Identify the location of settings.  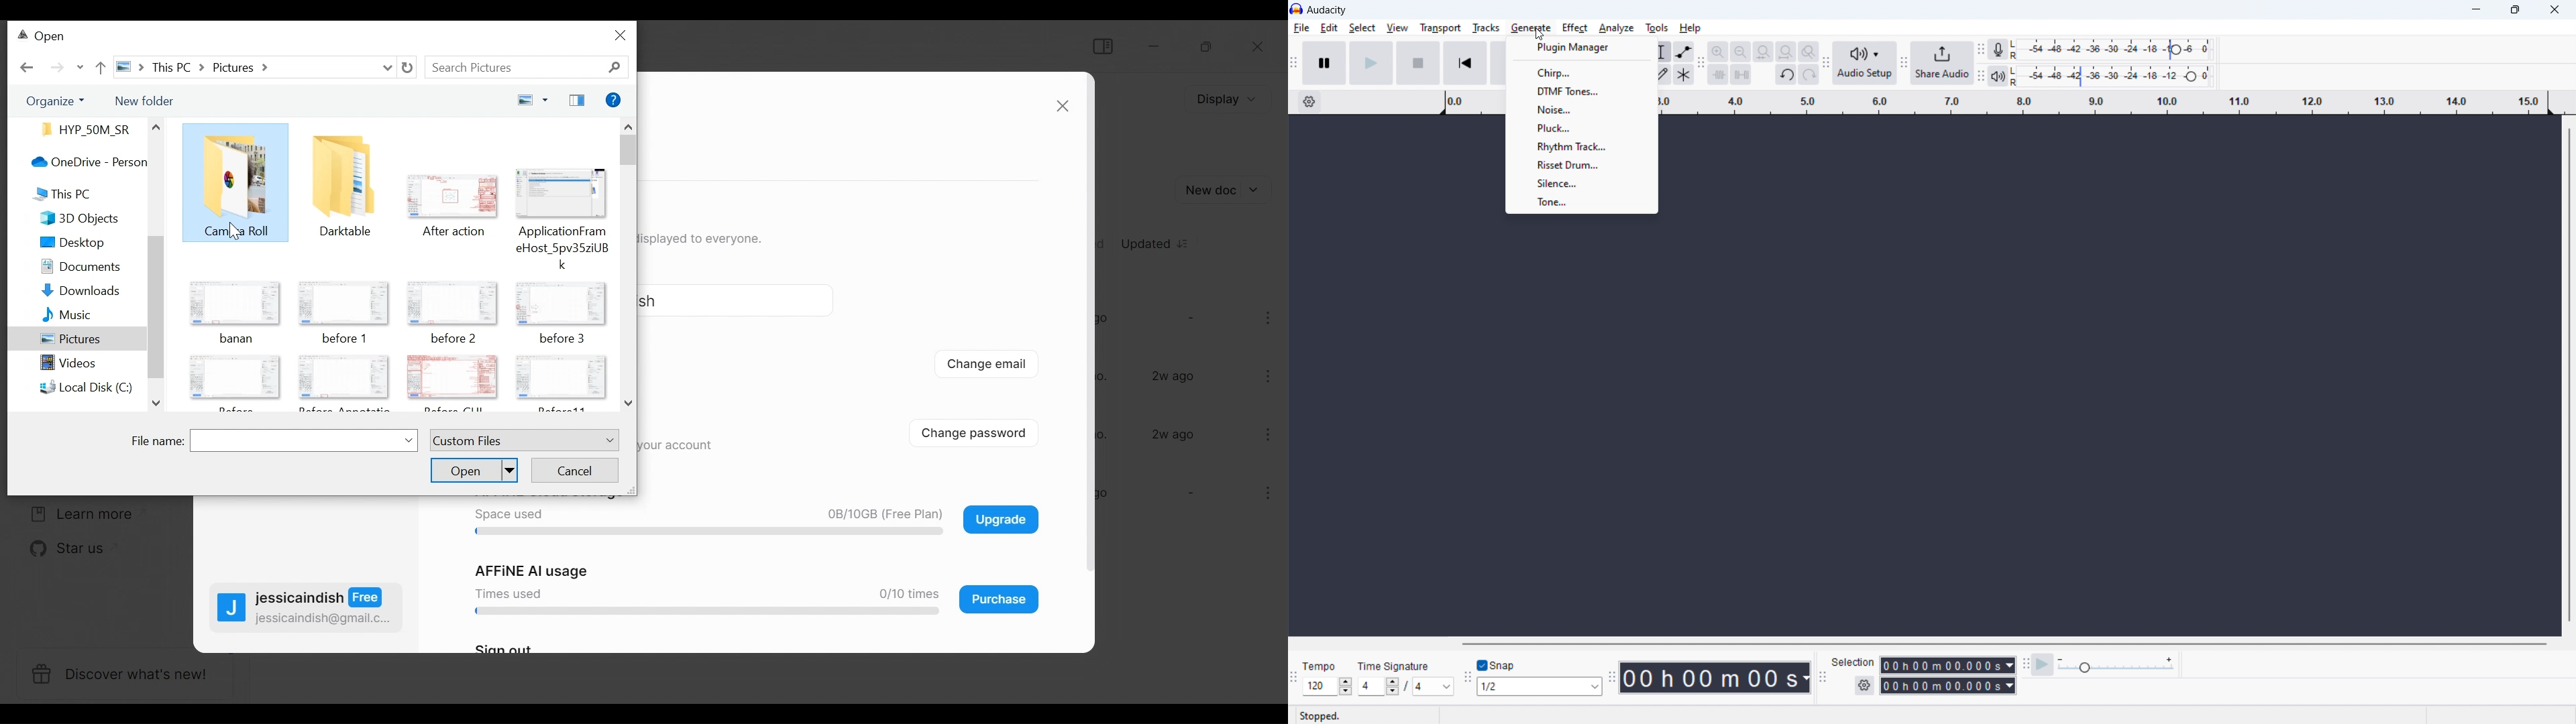
(1864, 686).